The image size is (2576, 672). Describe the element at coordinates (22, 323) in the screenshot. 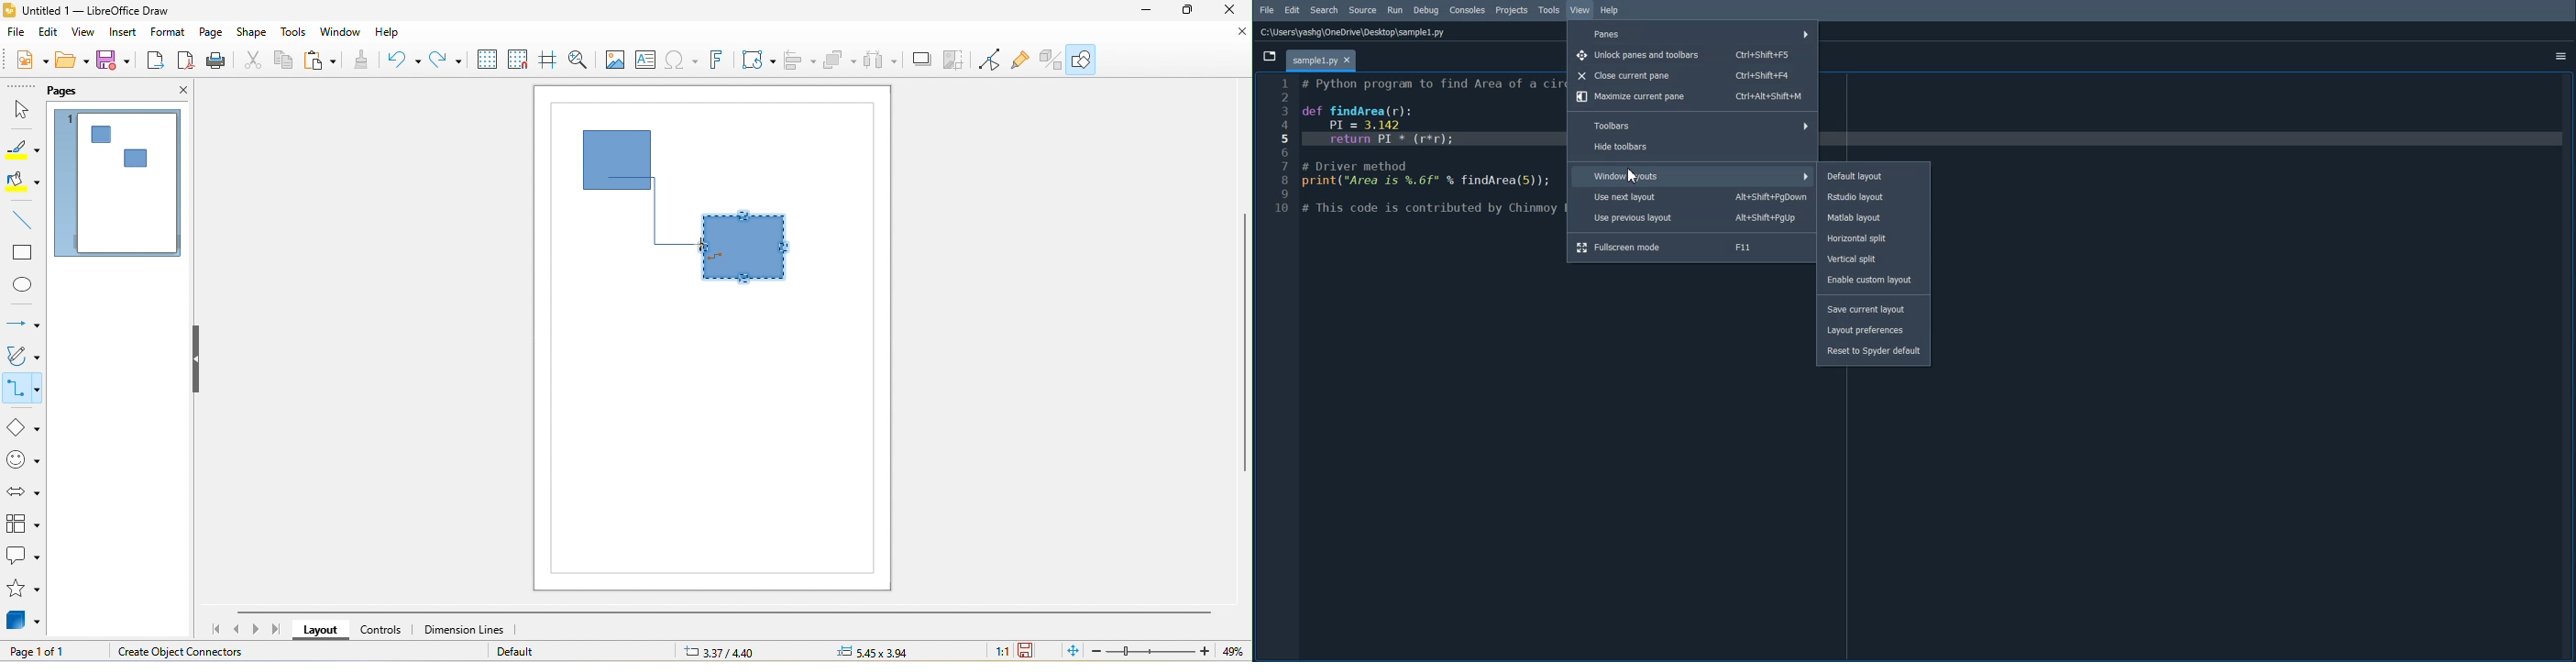

I see `lines and arrow` at that location.